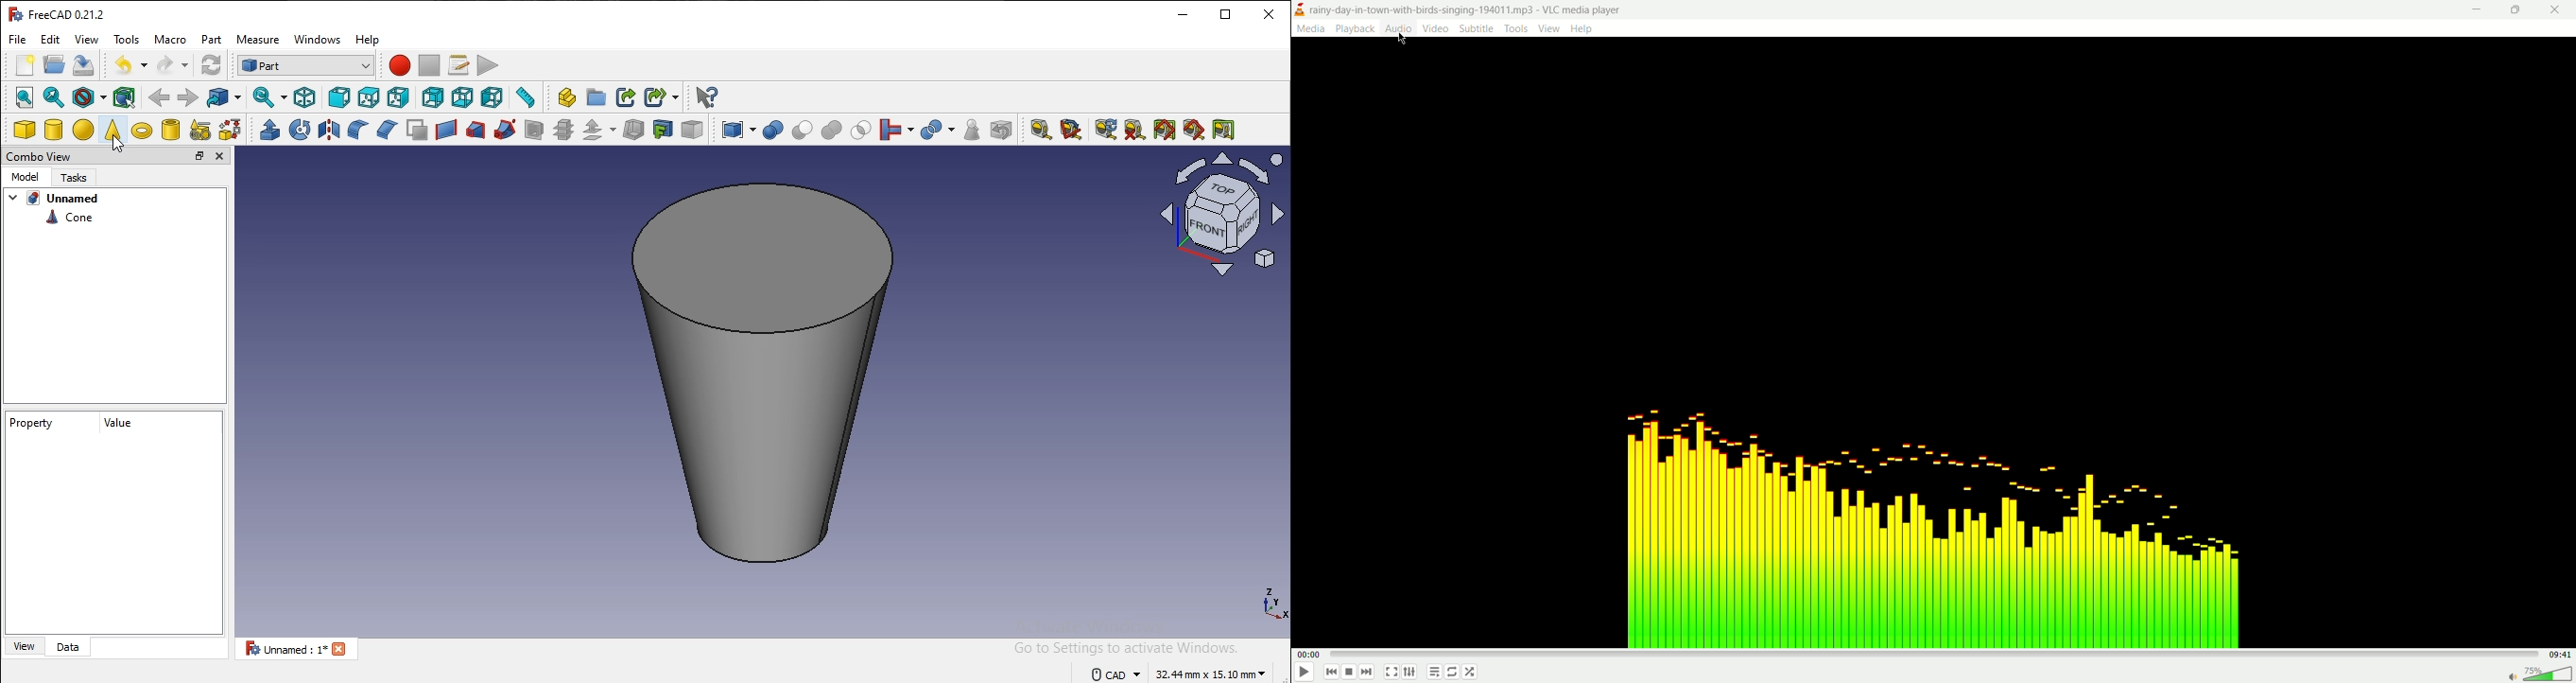 This screenshot has height=700, width=2576. I want to click on create sublink, so click(655, 96).